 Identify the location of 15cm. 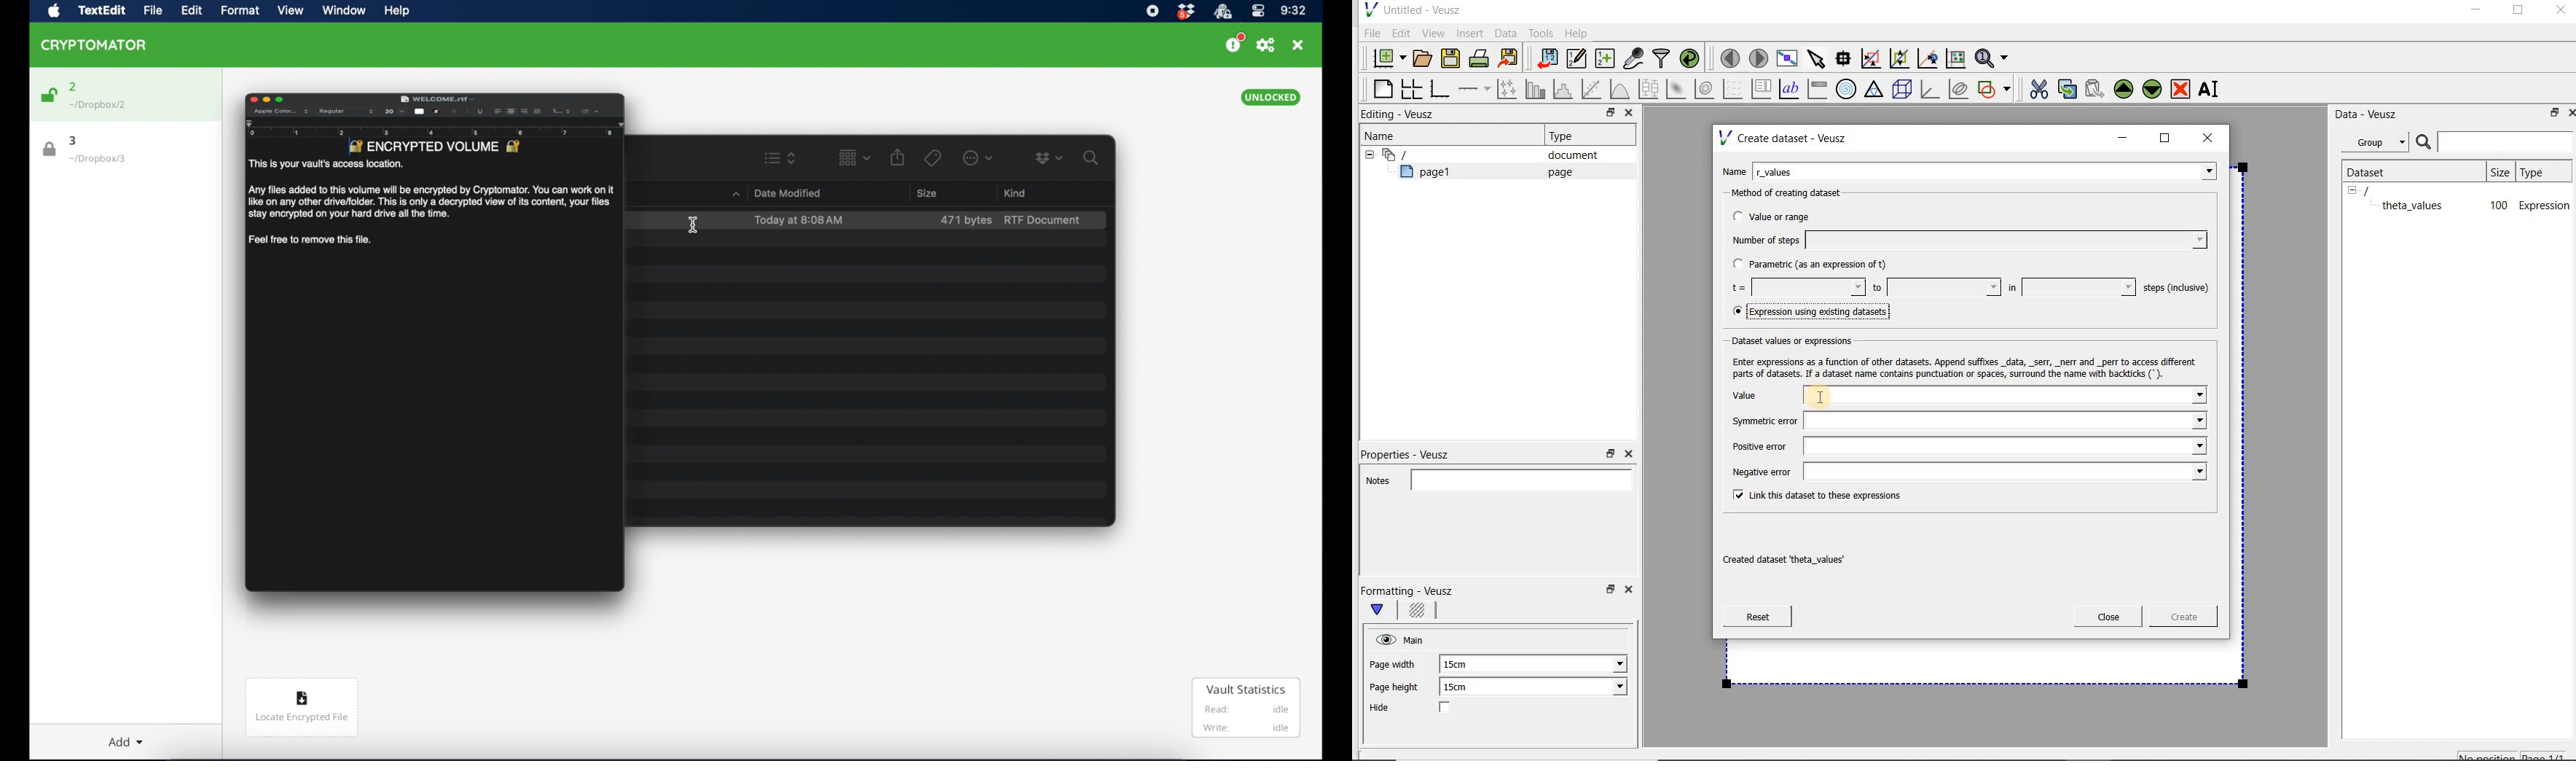
(1463, 665).